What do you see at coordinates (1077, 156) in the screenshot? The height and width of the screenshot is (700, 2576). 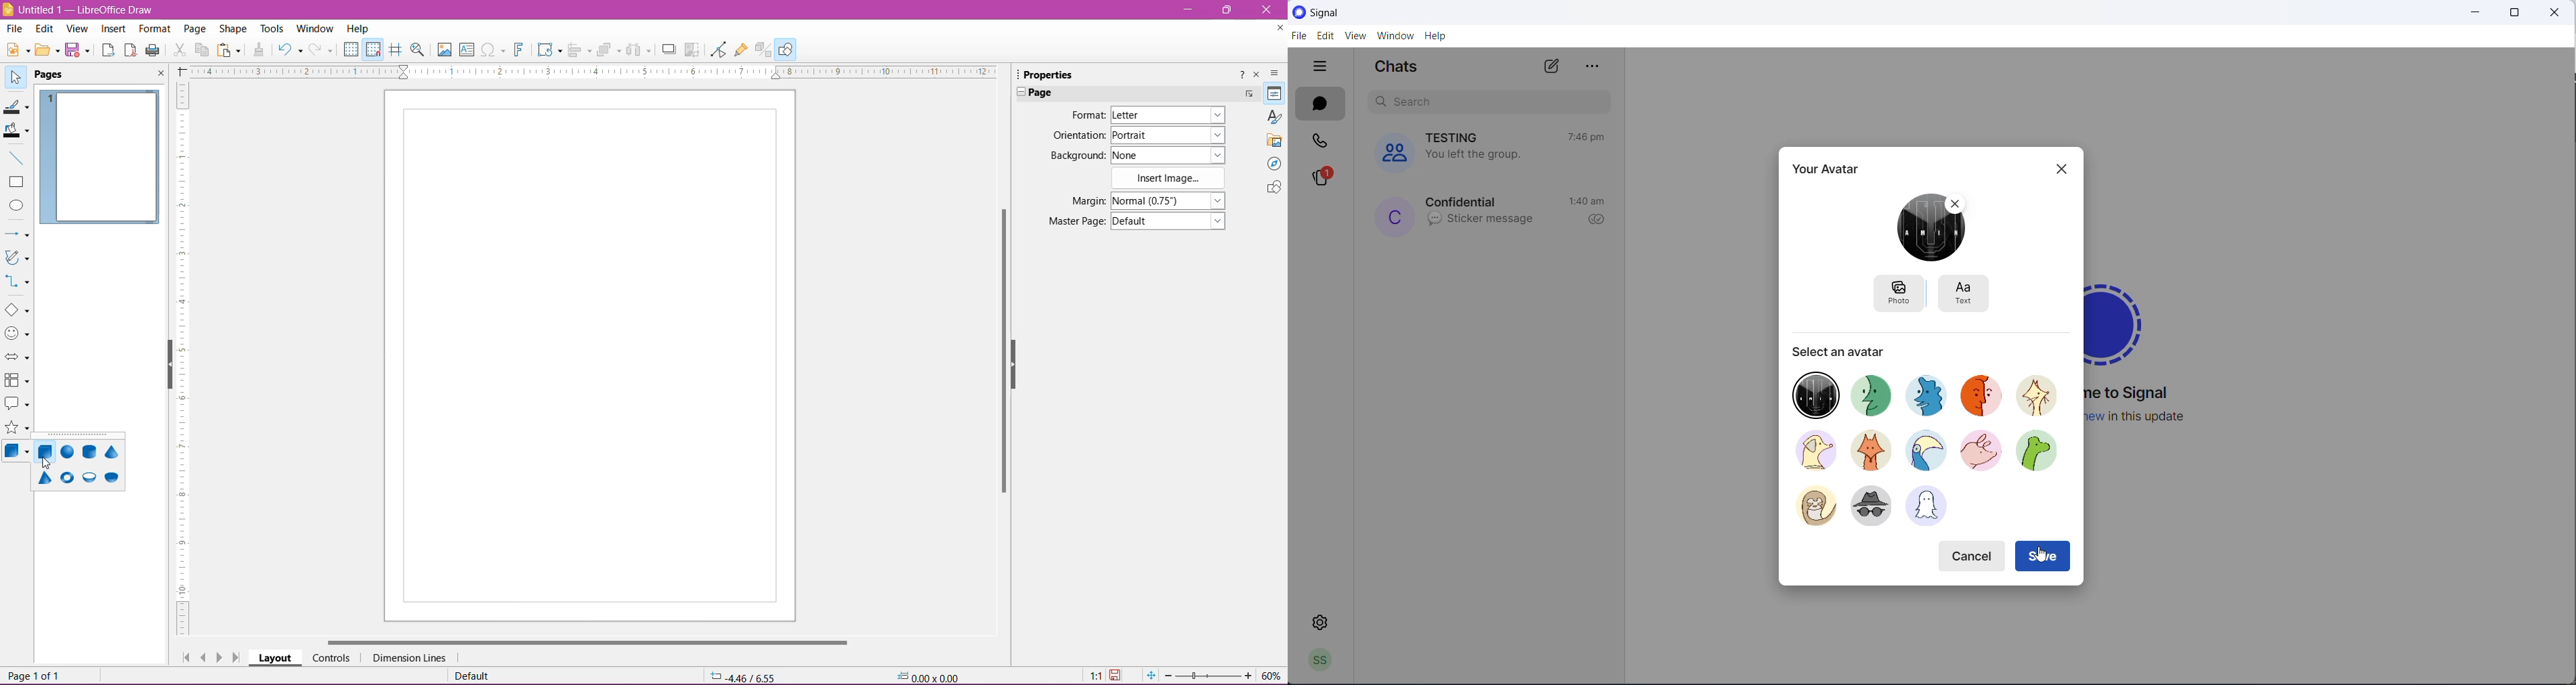 I see `Background` at bounding box center [1077, 156].